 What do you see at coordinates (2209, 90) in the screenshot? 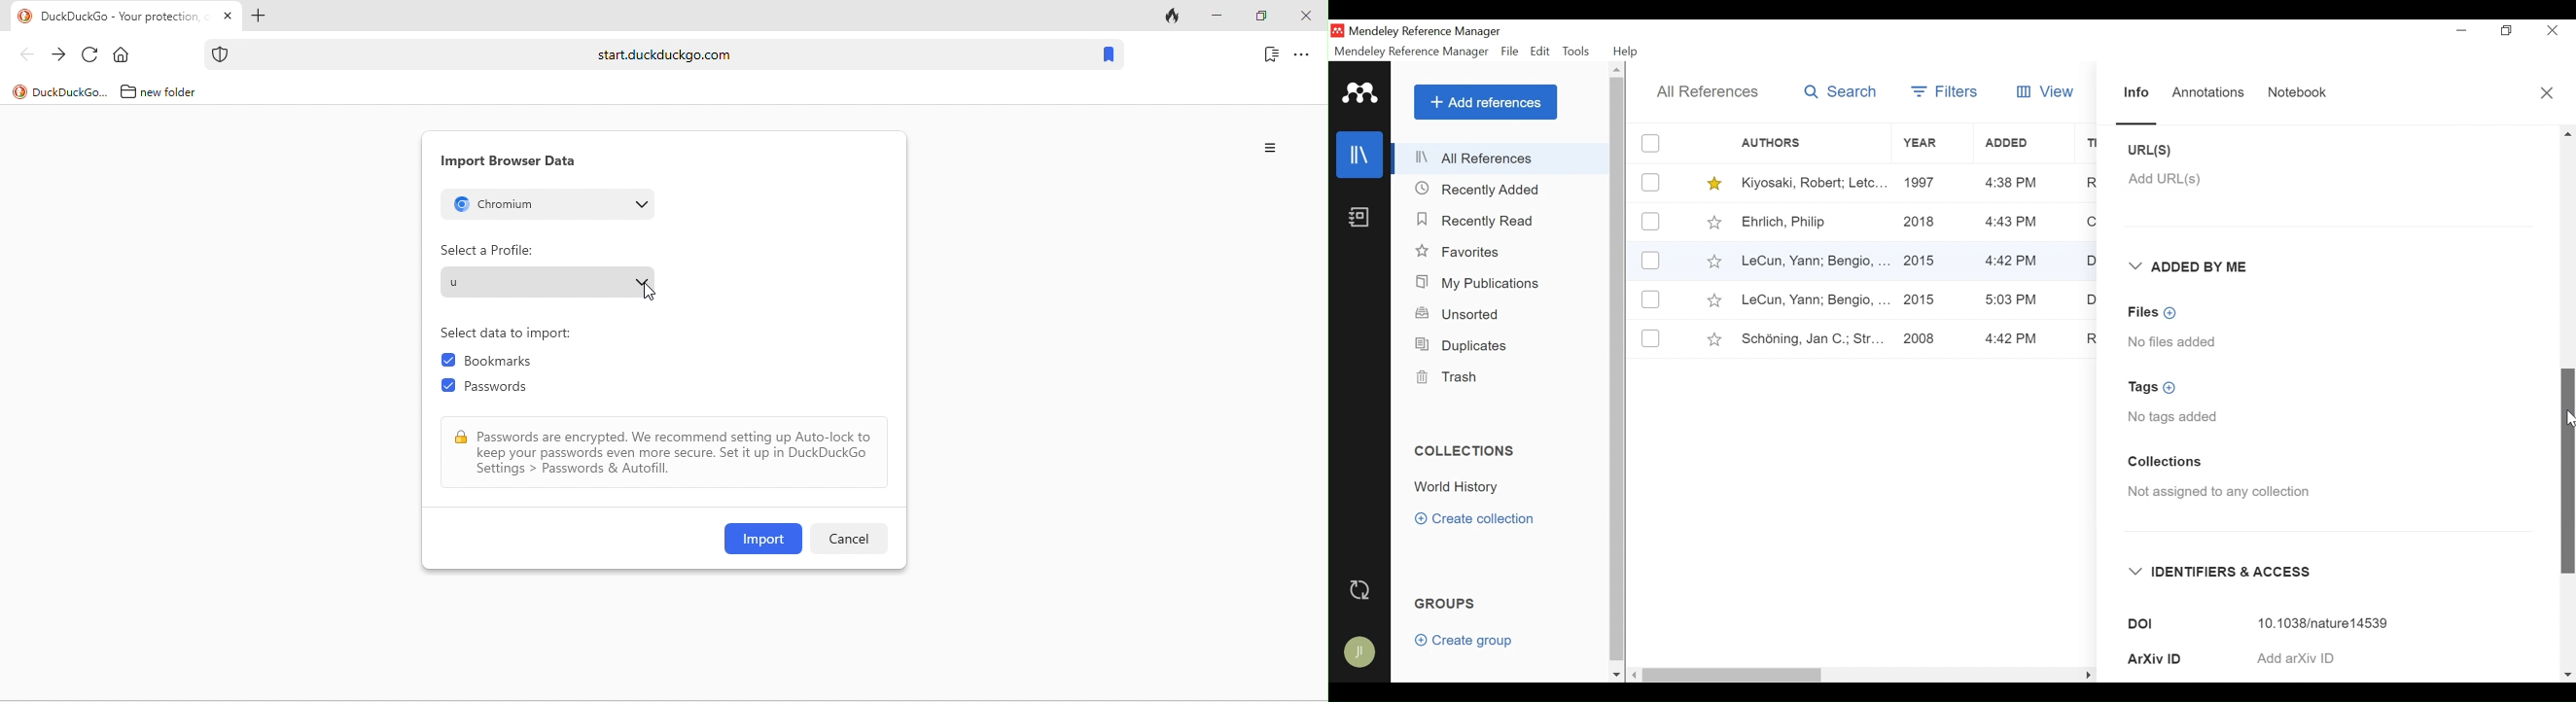
I see `Annotations` at bounding box center [2209, 90].